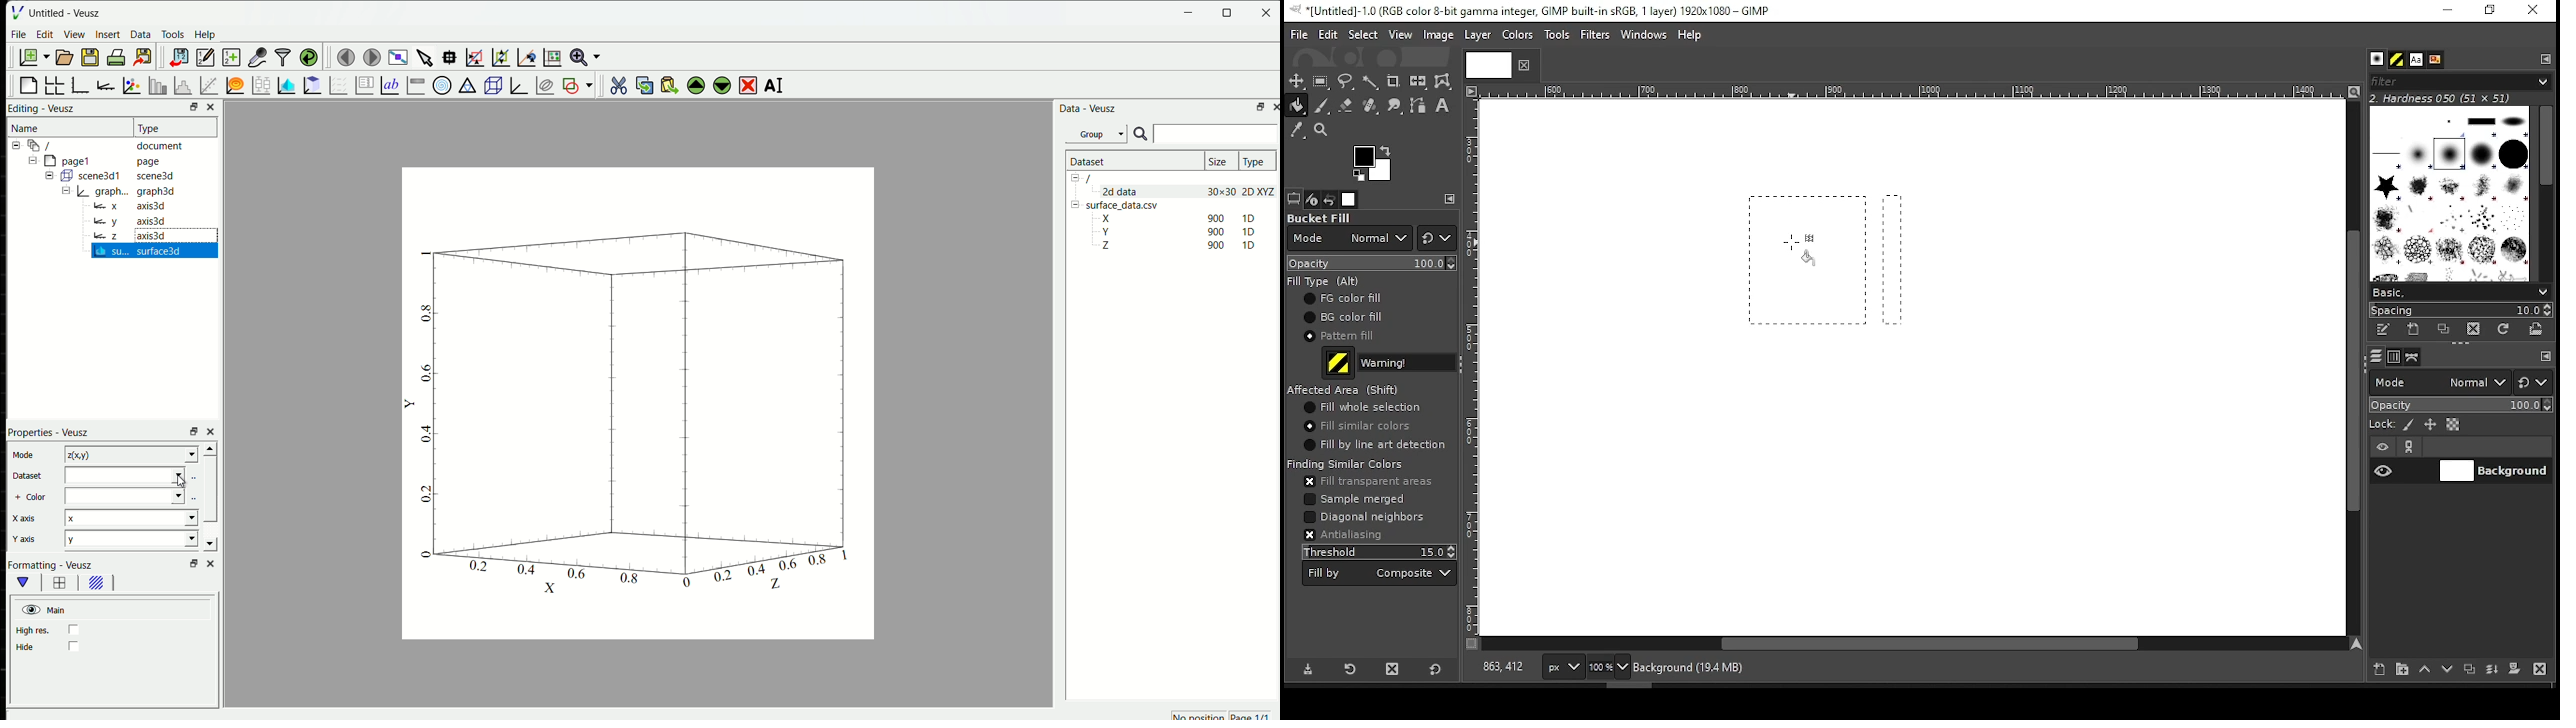 Image resolution: width=2576 pixels, height=728 pixels. I want to click on Collapse /expand, so click(67, 190).